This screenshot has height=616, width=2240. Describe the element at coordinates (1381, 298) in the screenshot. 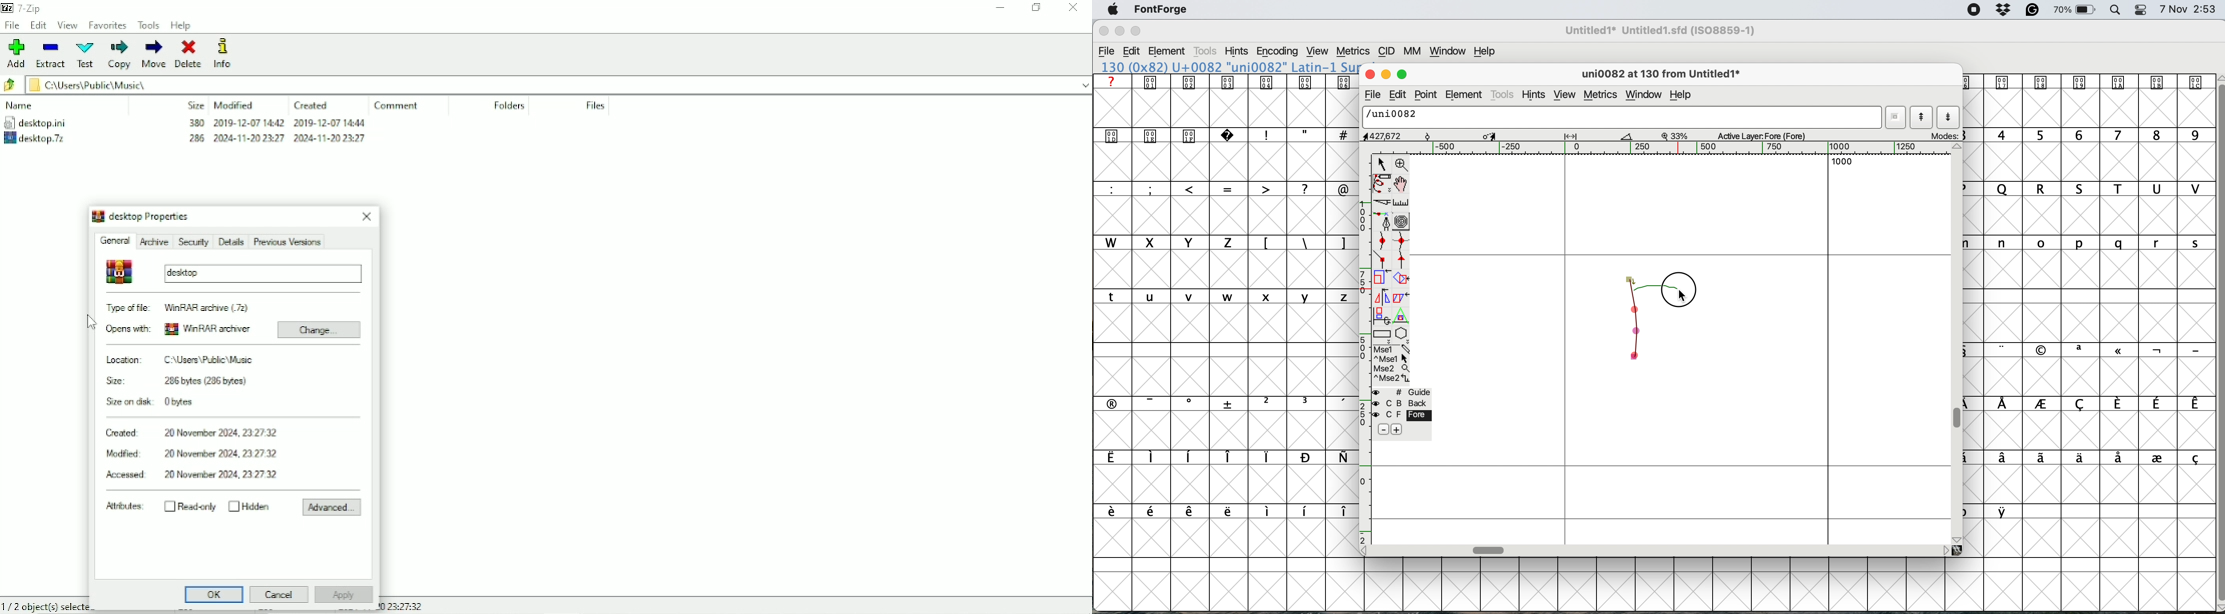

I see `flip selection` at that location.